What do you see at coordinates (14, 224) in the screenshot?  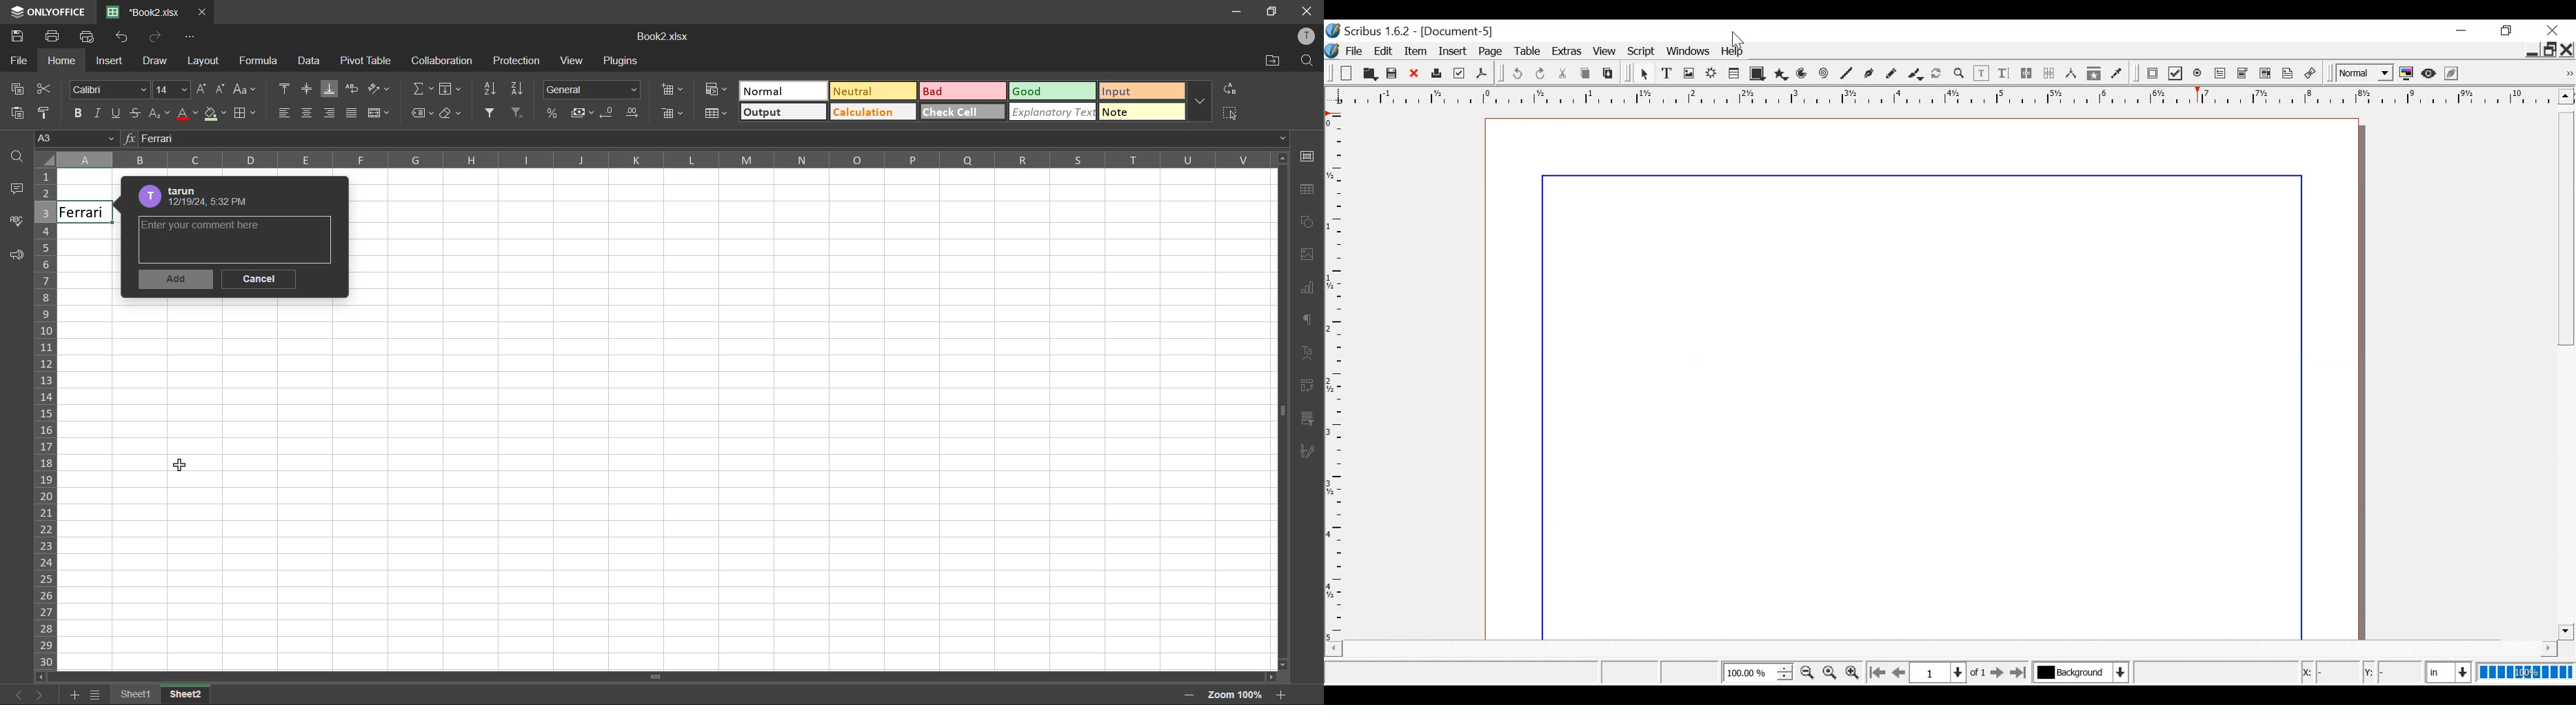 I see `spellcheck` at bounding box center [14, 224].